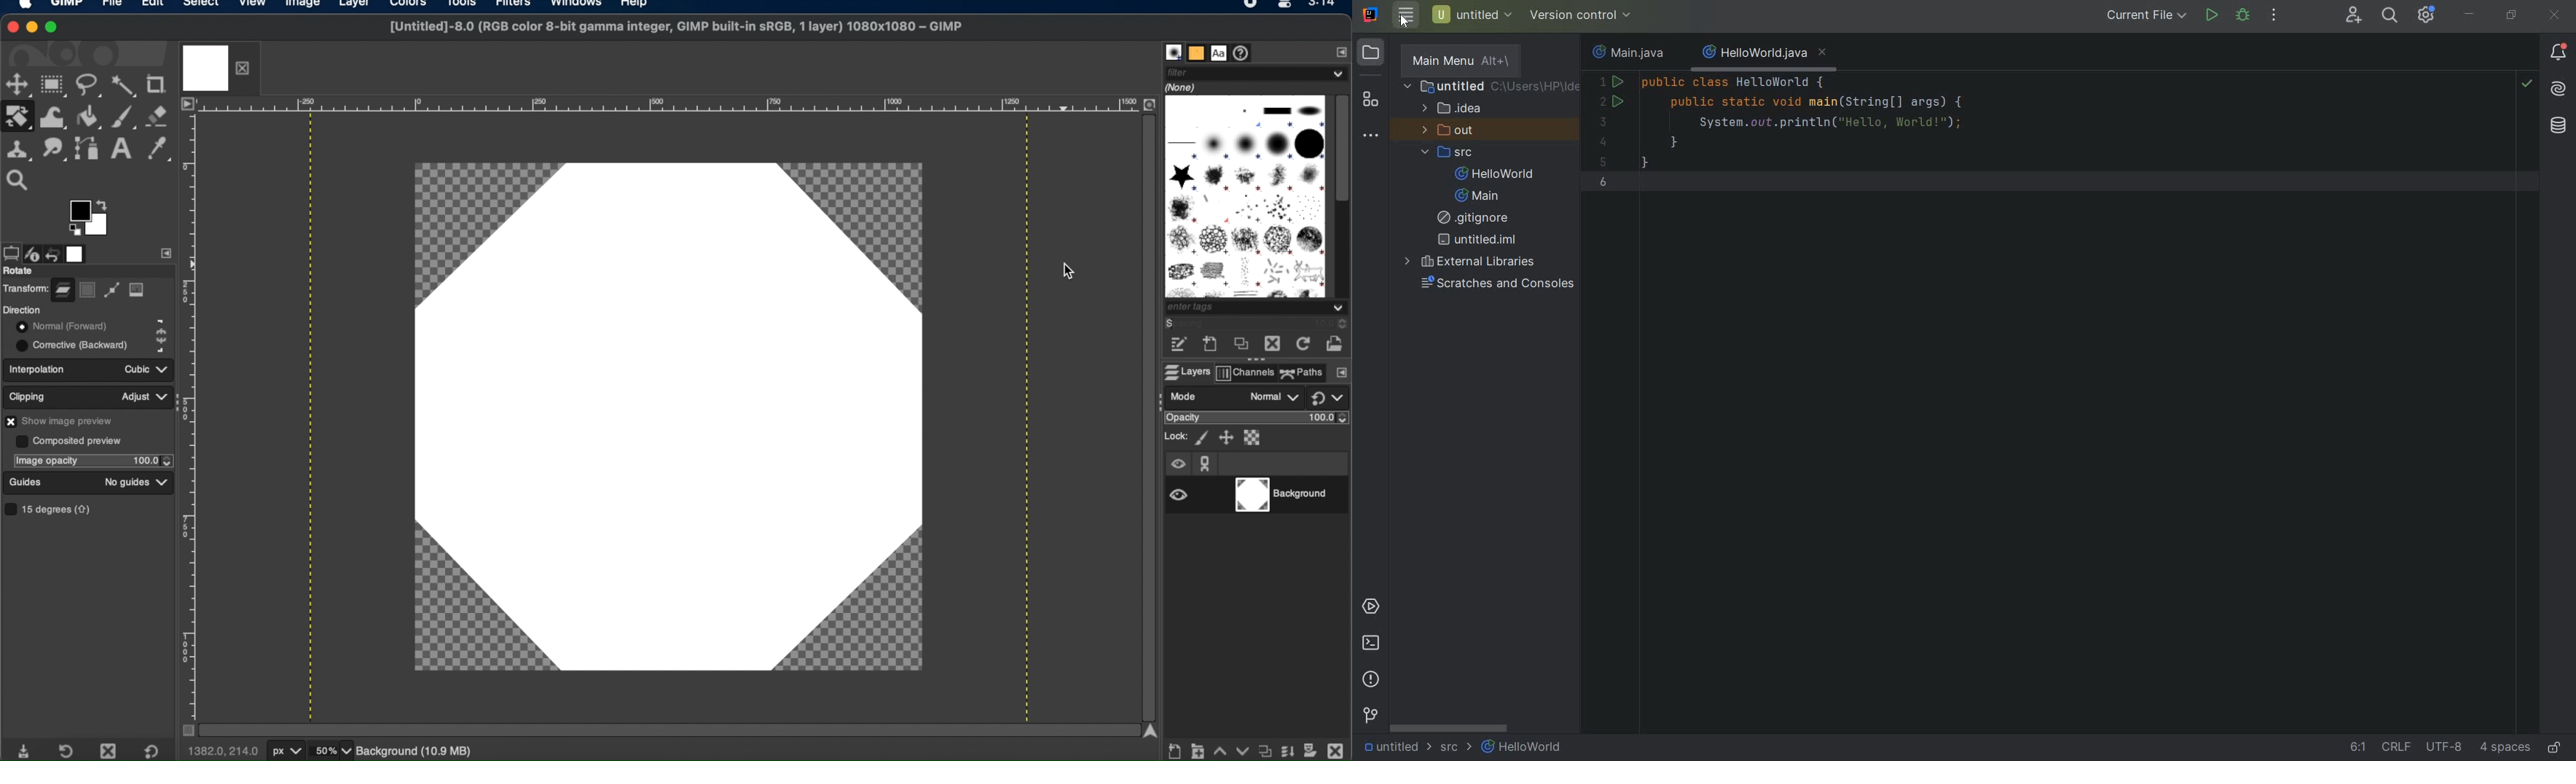  I want to click on close, so click(2556, 16).